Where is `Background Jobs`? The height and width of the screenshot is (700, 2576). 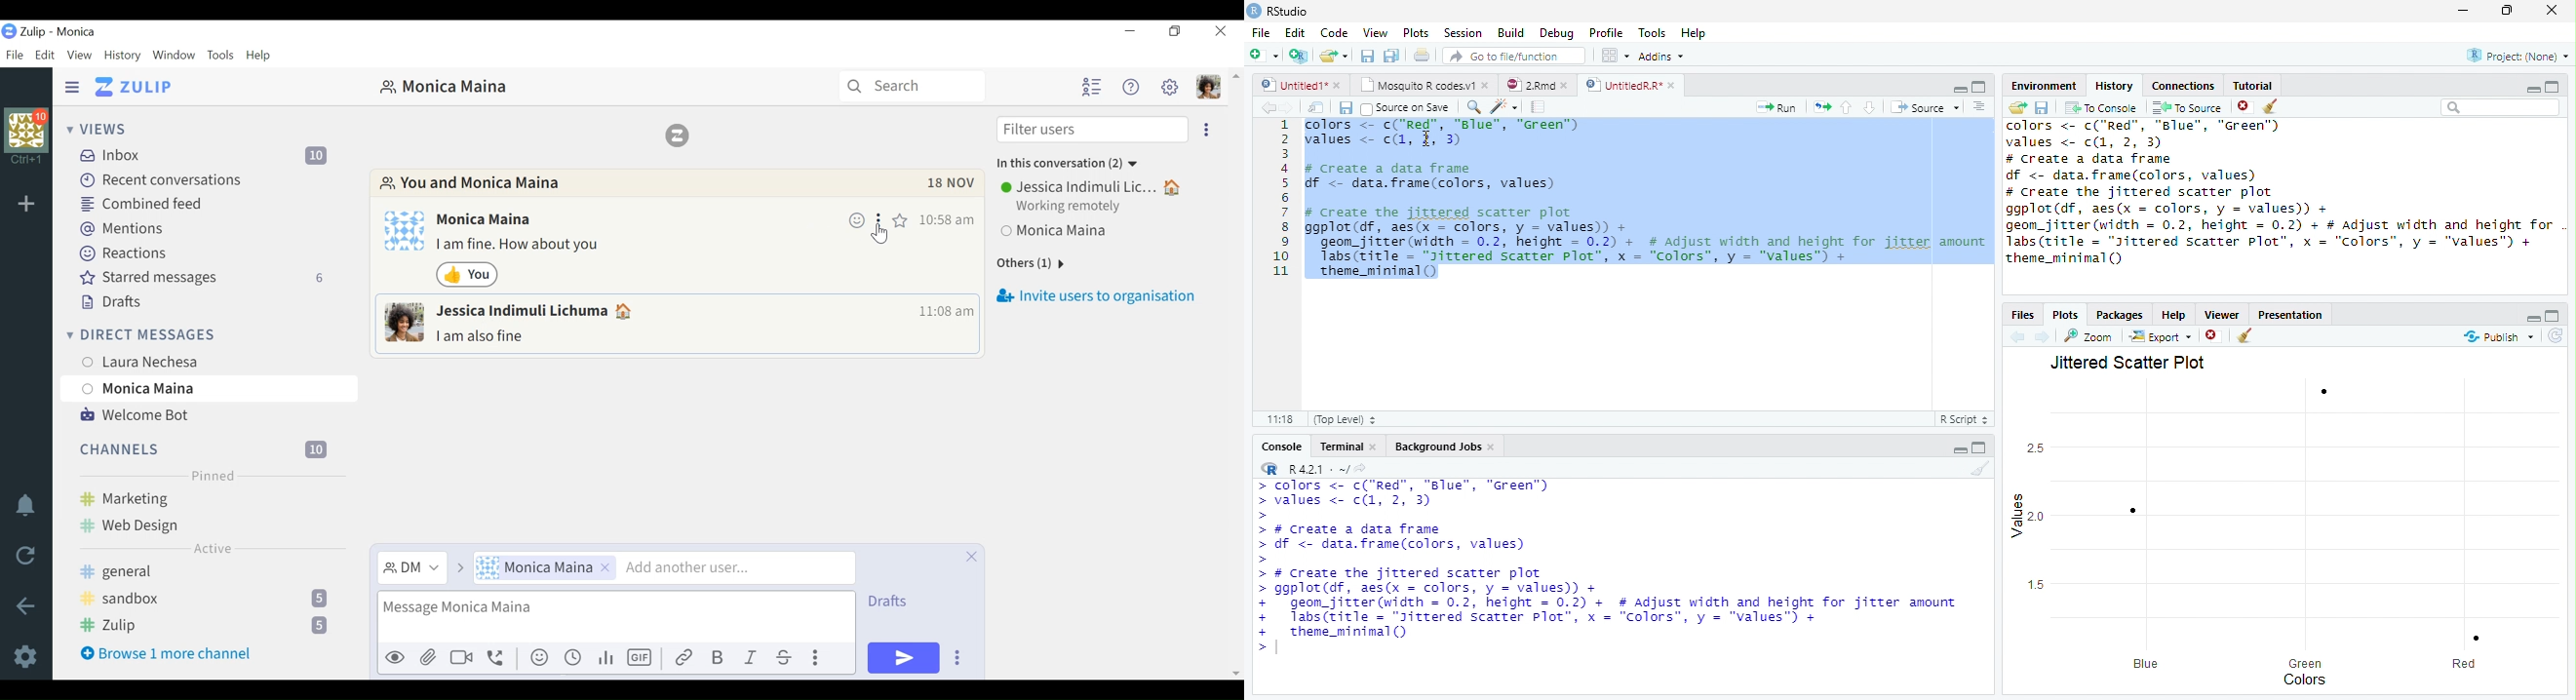
Background Jobs is located at coordinates (1437, 446).